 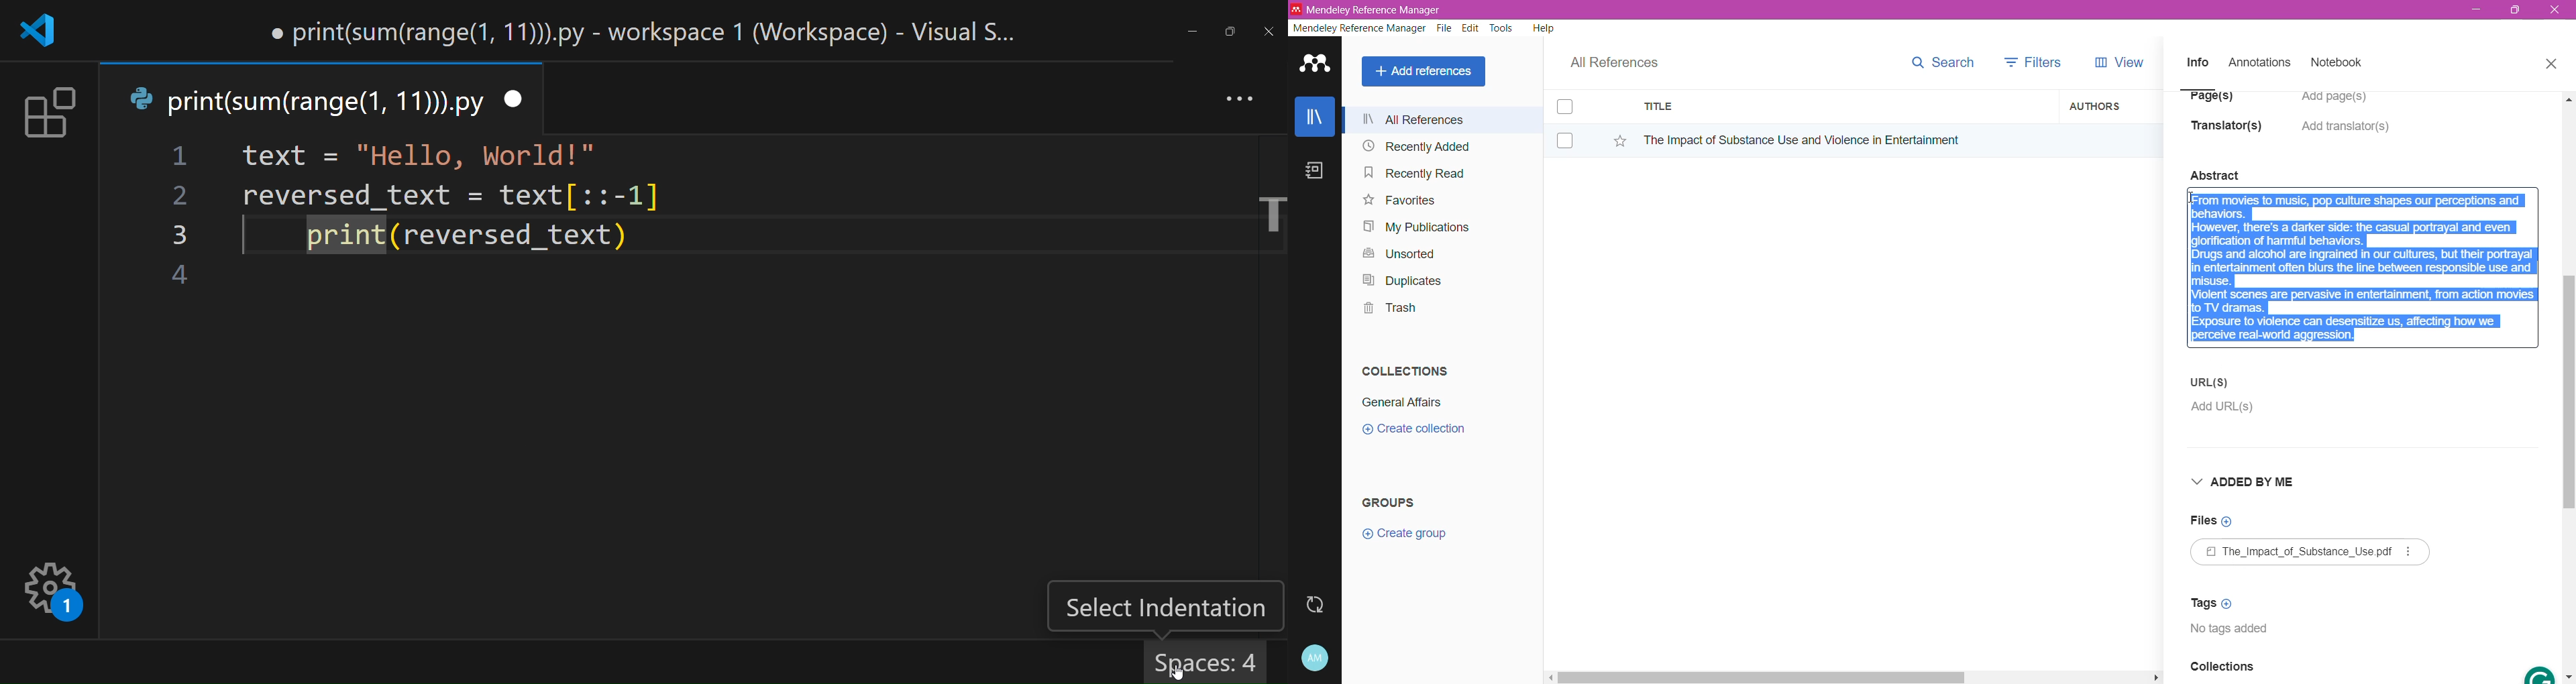 What do you see at coordinates (1386, 310) in the screenshot?
I see `Trash` at bounding box center [1386, 310].